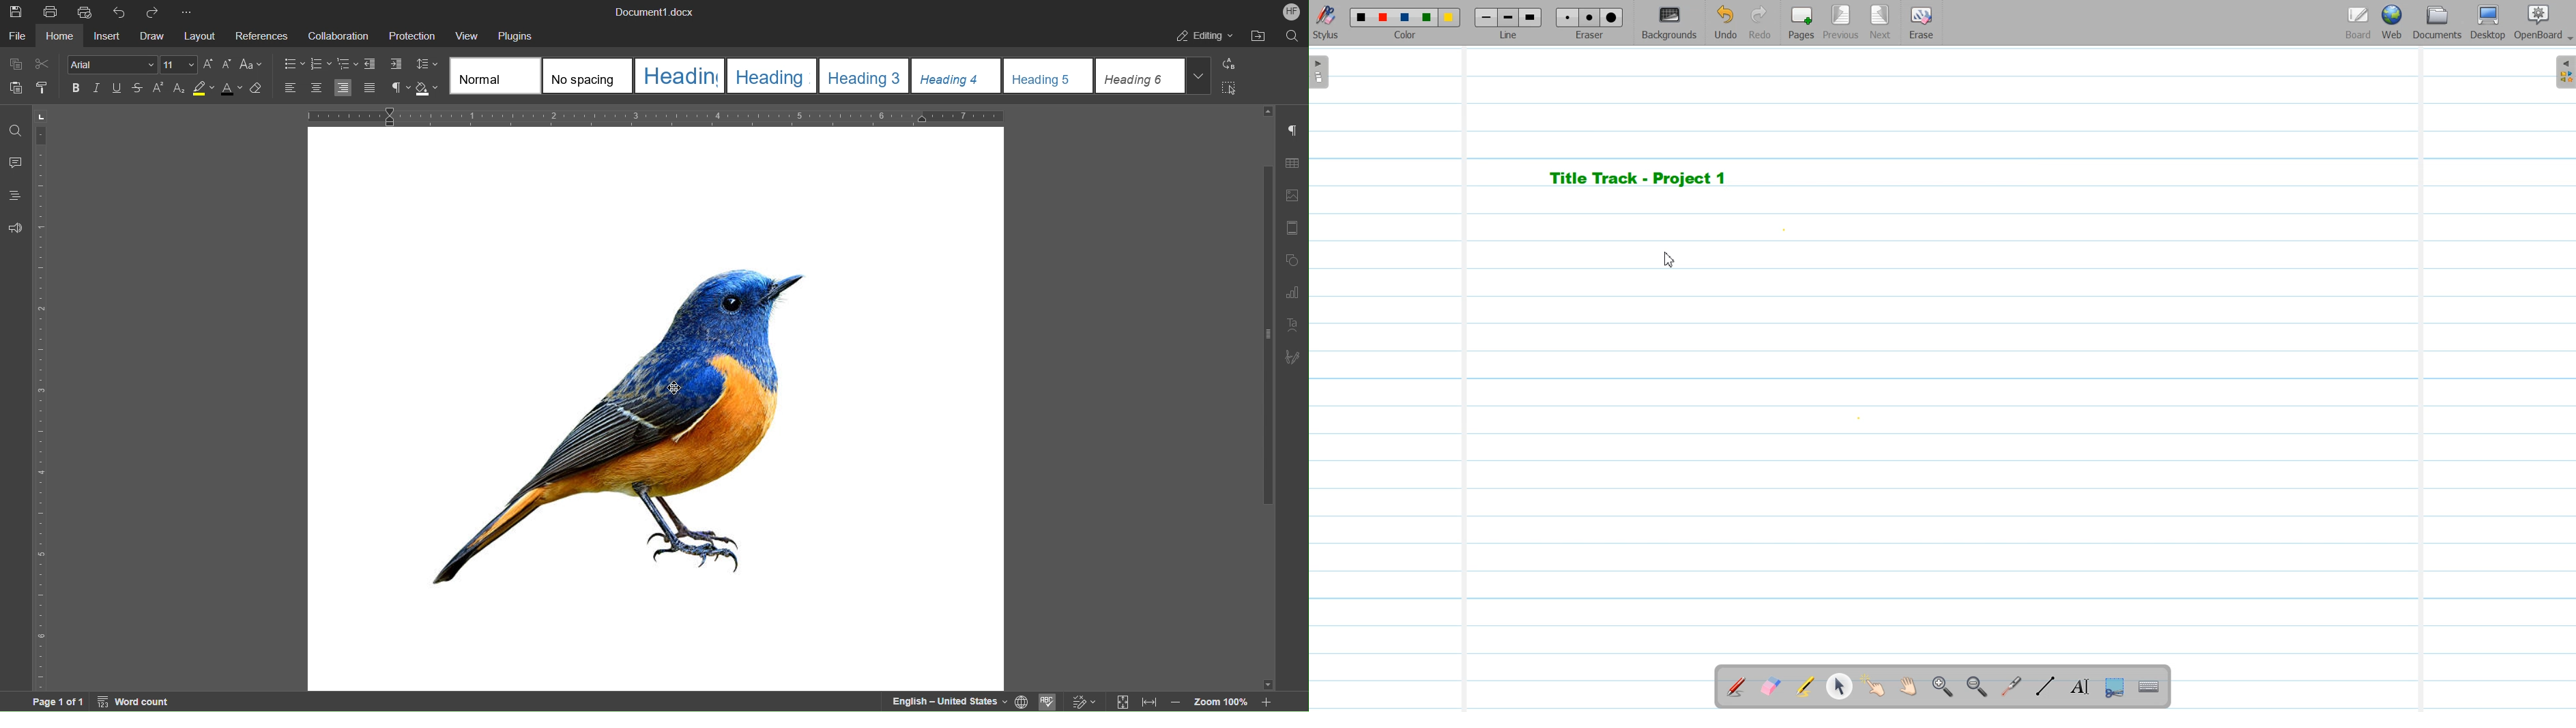 Image resolution: width=2576 pixels, height=728 pixels. I want to click on Increase Indent, so click(396, 65).